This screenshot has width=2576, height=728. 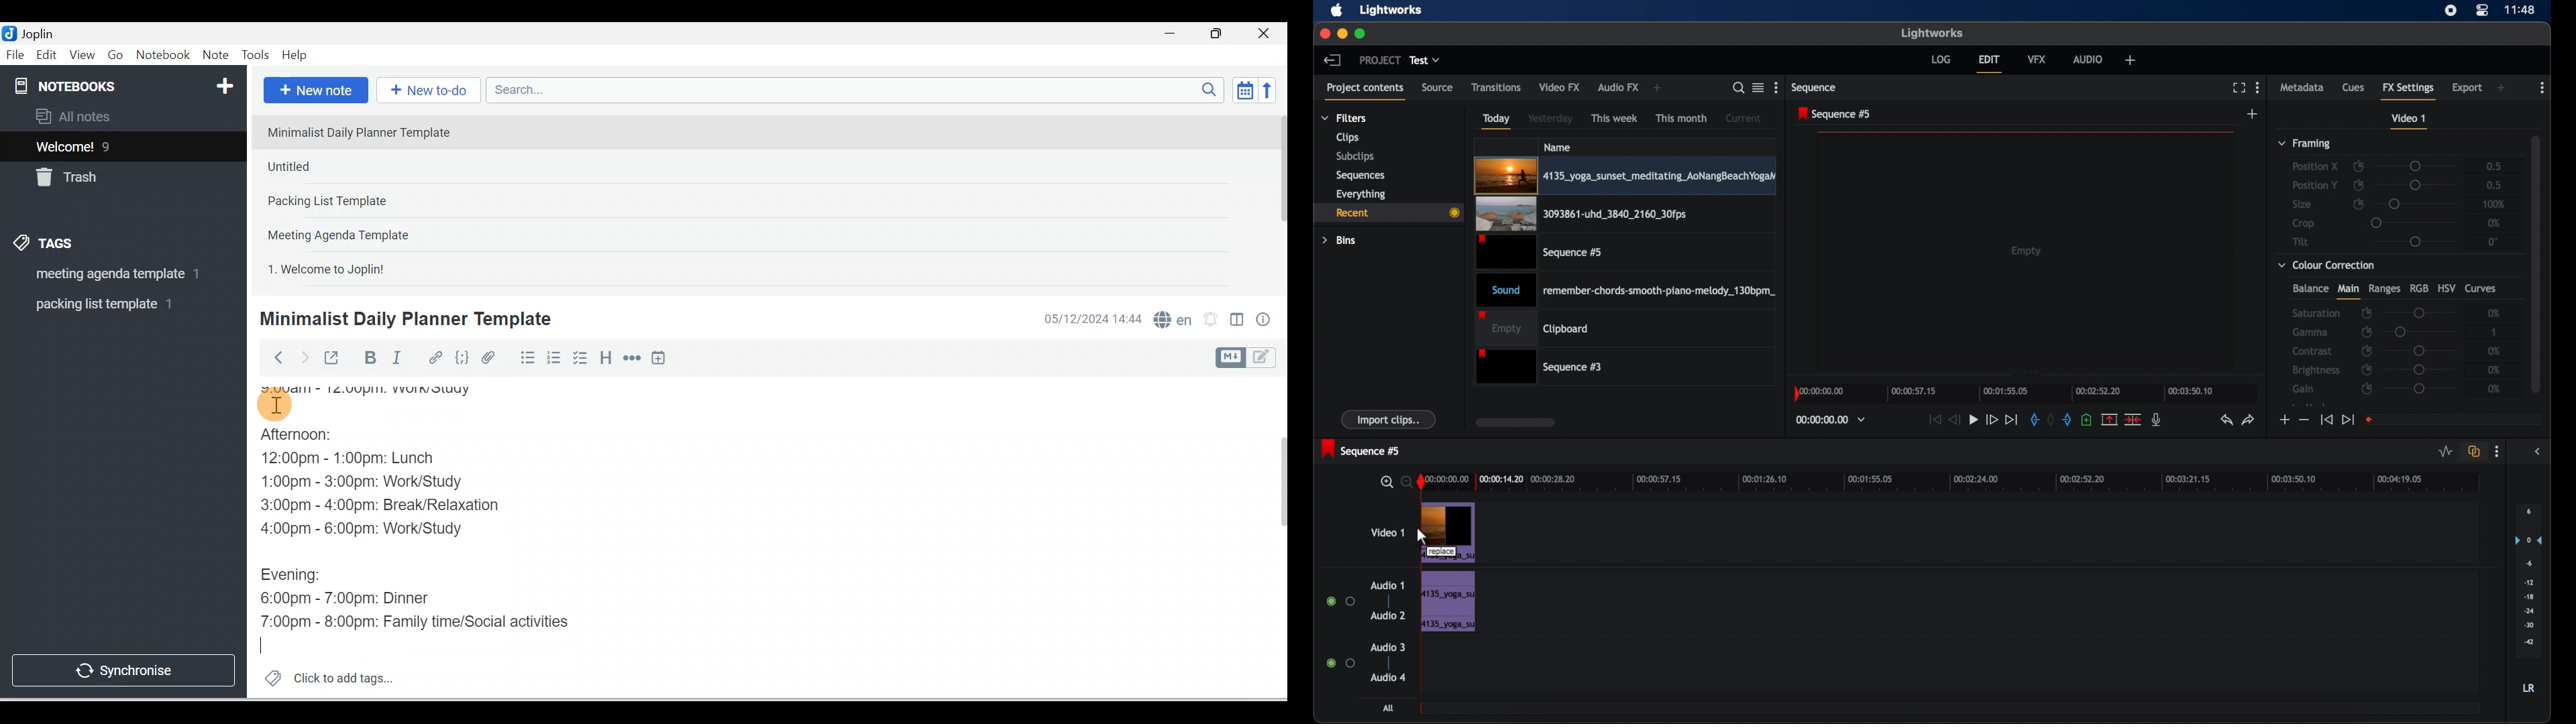 What do you see at coordinates (1941, 58) in the screenshot?
I see `log` at bounding box center [1941, 58].